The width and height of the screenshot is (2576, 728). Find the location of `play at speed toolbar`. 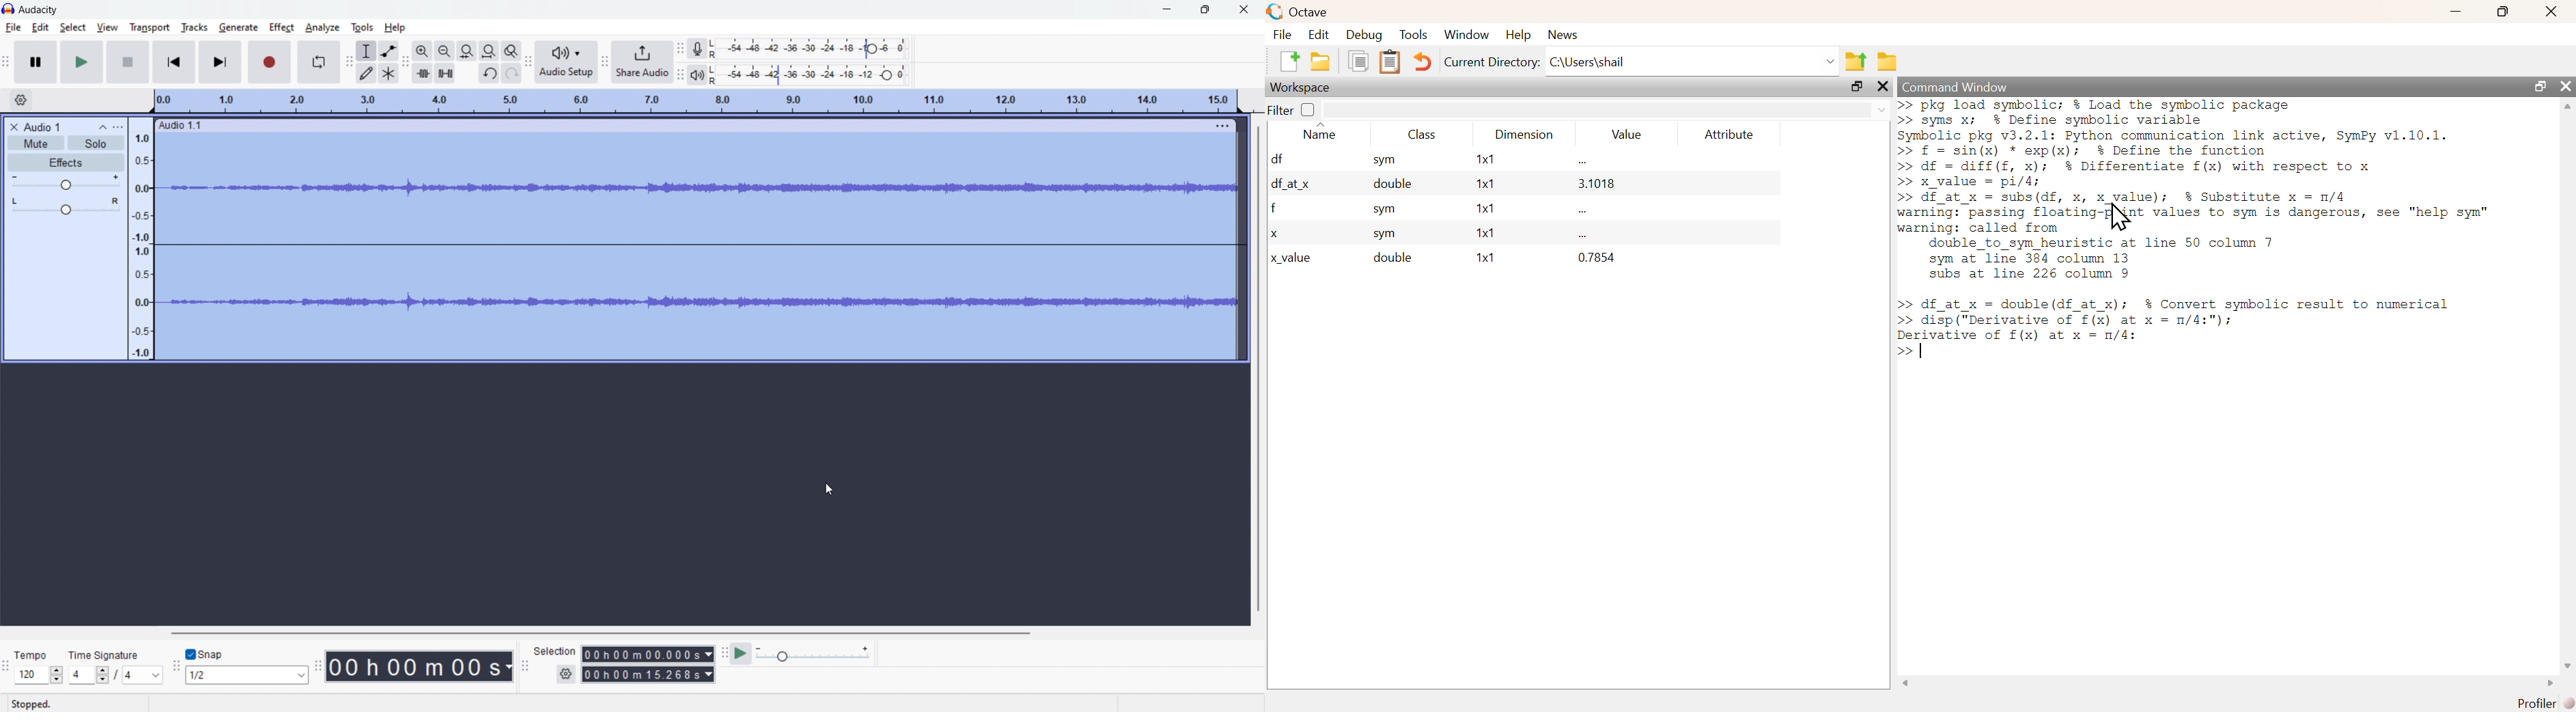

play at speed toolbar is located at coordinates (723, 653).